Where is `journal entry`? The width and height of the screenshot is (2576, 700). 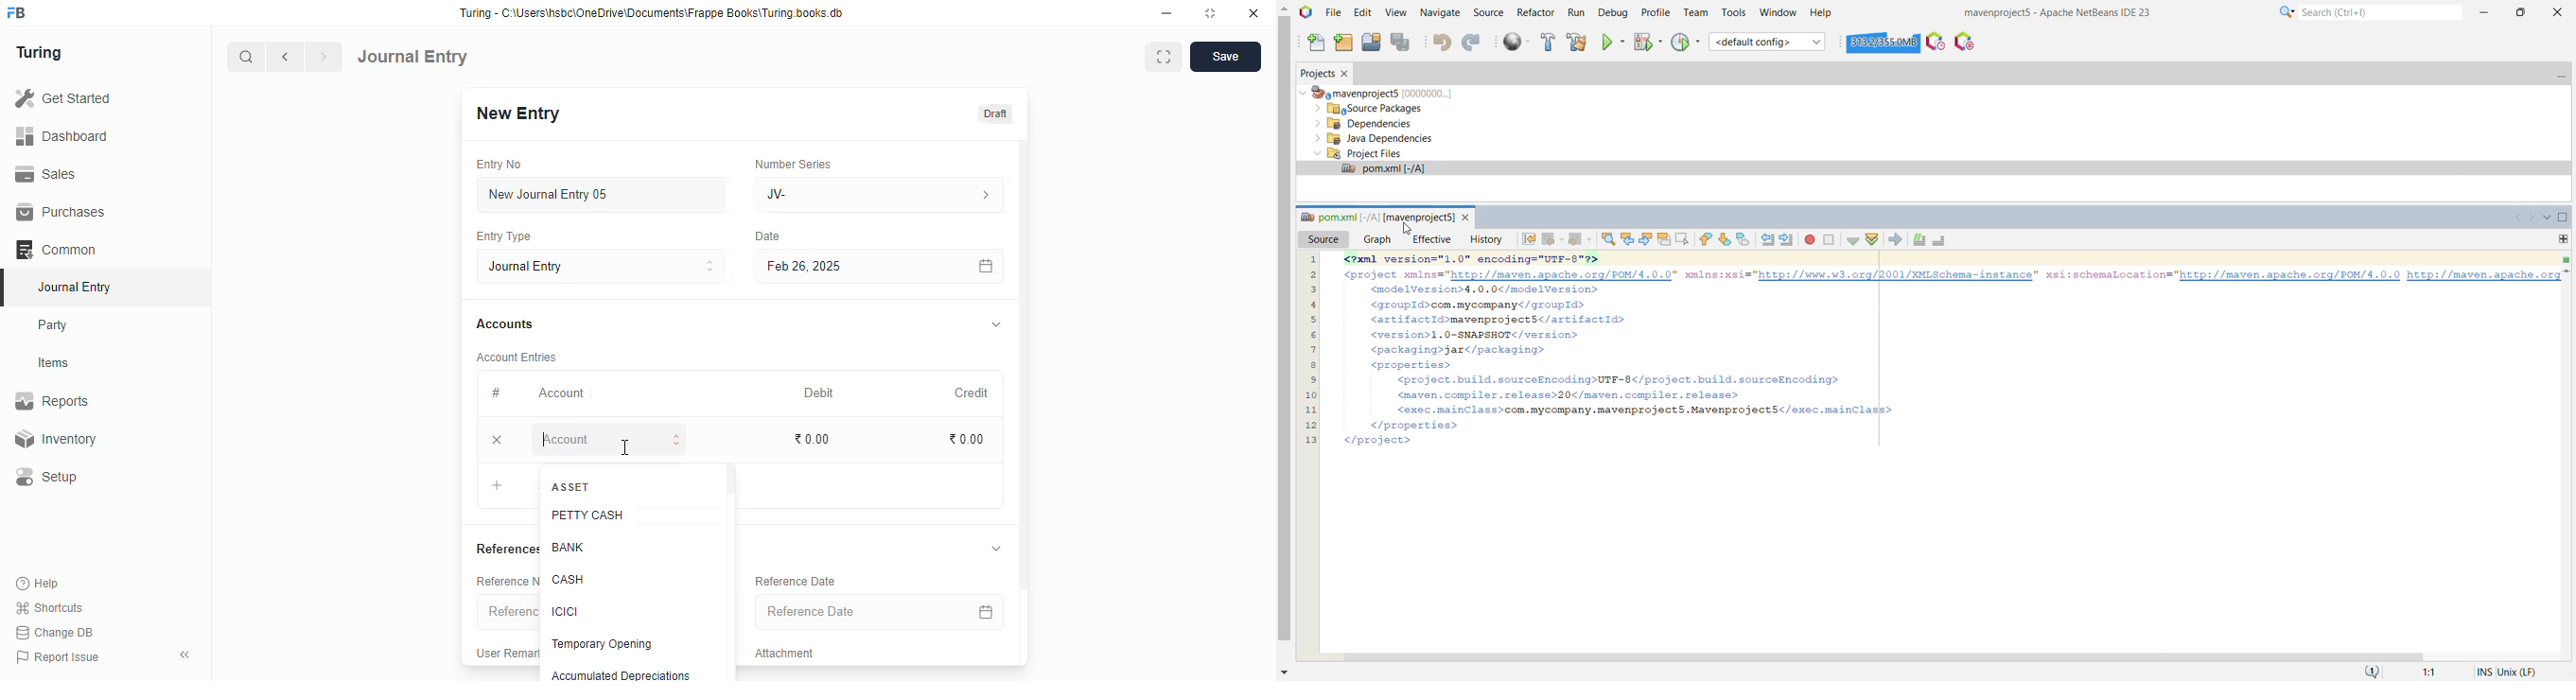 journal entry is located at coordinates (74, 287).